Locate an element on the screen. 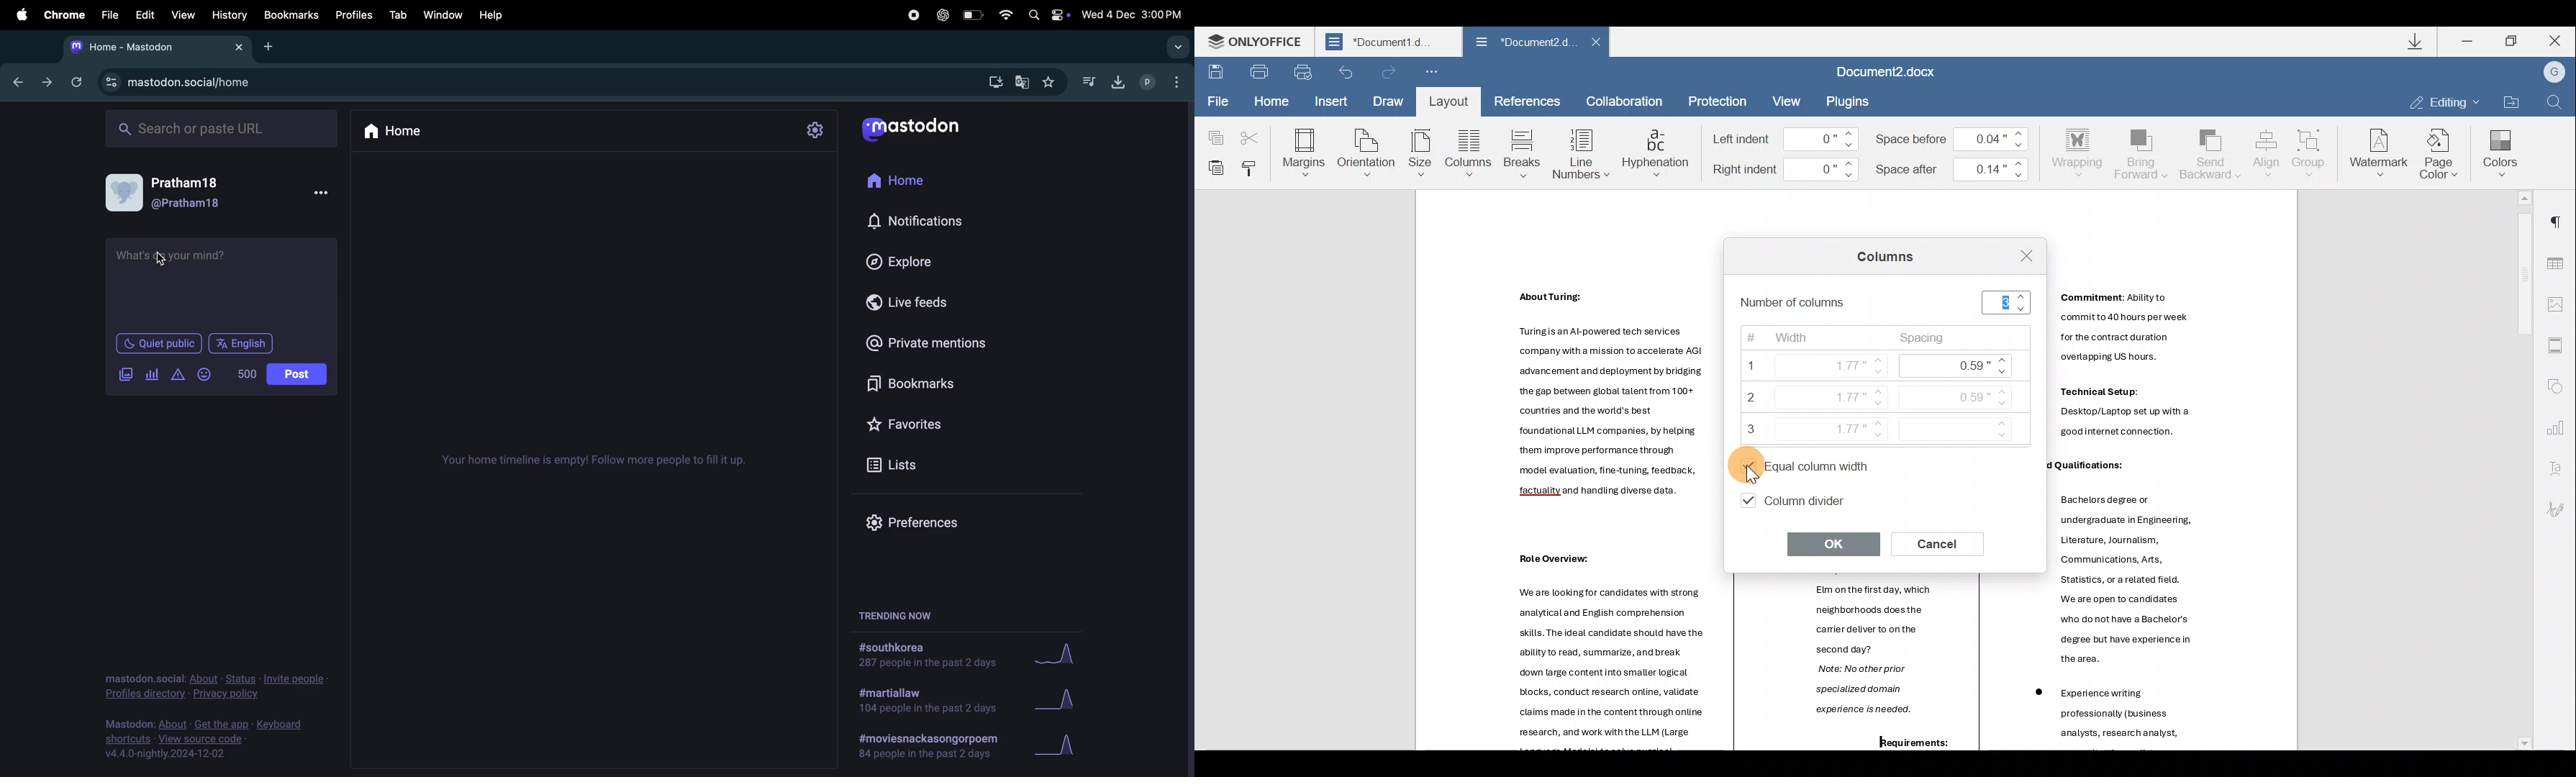 The width and height of the screenshot is (2576, 784). Collaboration is located at coordinates (1625, 101).